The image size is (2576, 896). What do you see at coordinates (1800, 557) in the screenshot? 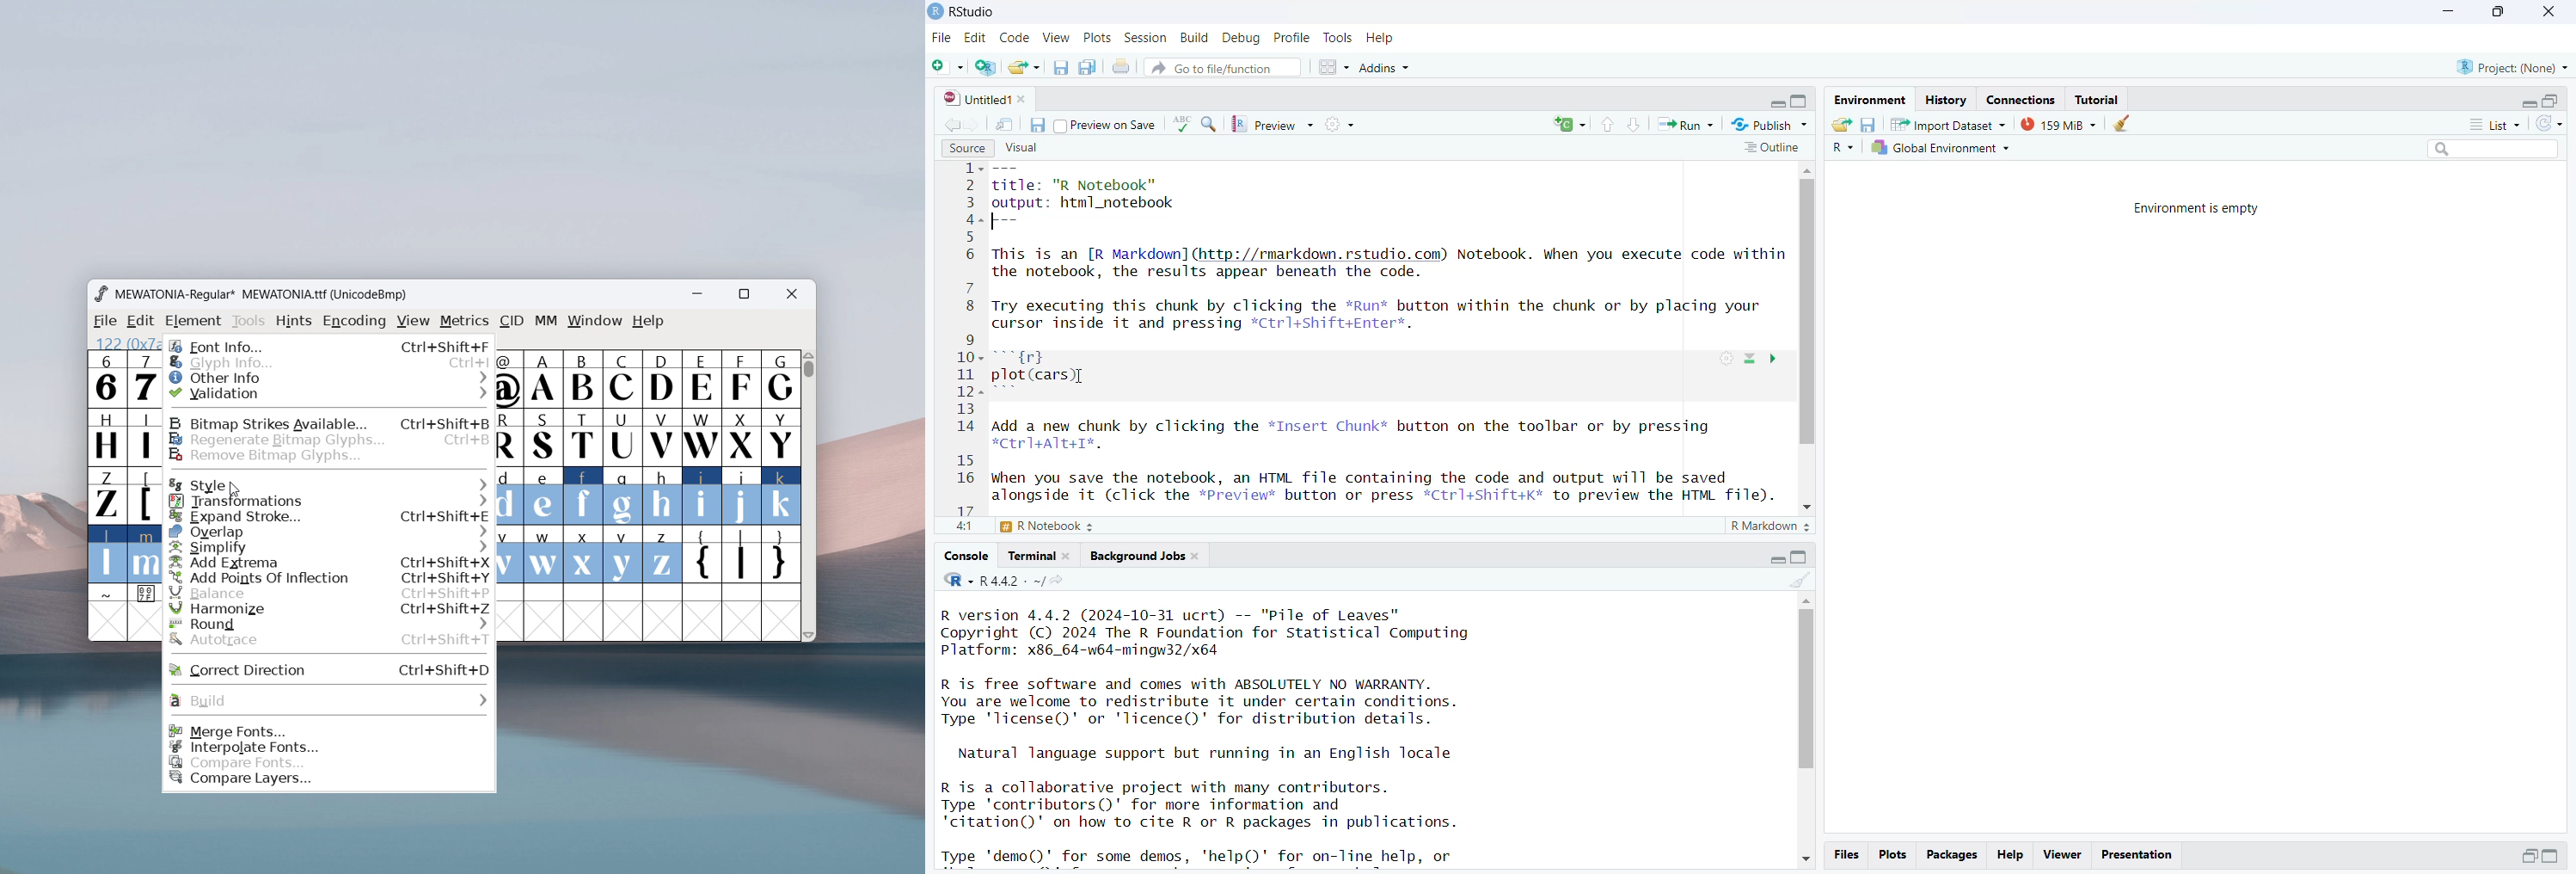
I see `collapse` at bounding box center [1800, 557].